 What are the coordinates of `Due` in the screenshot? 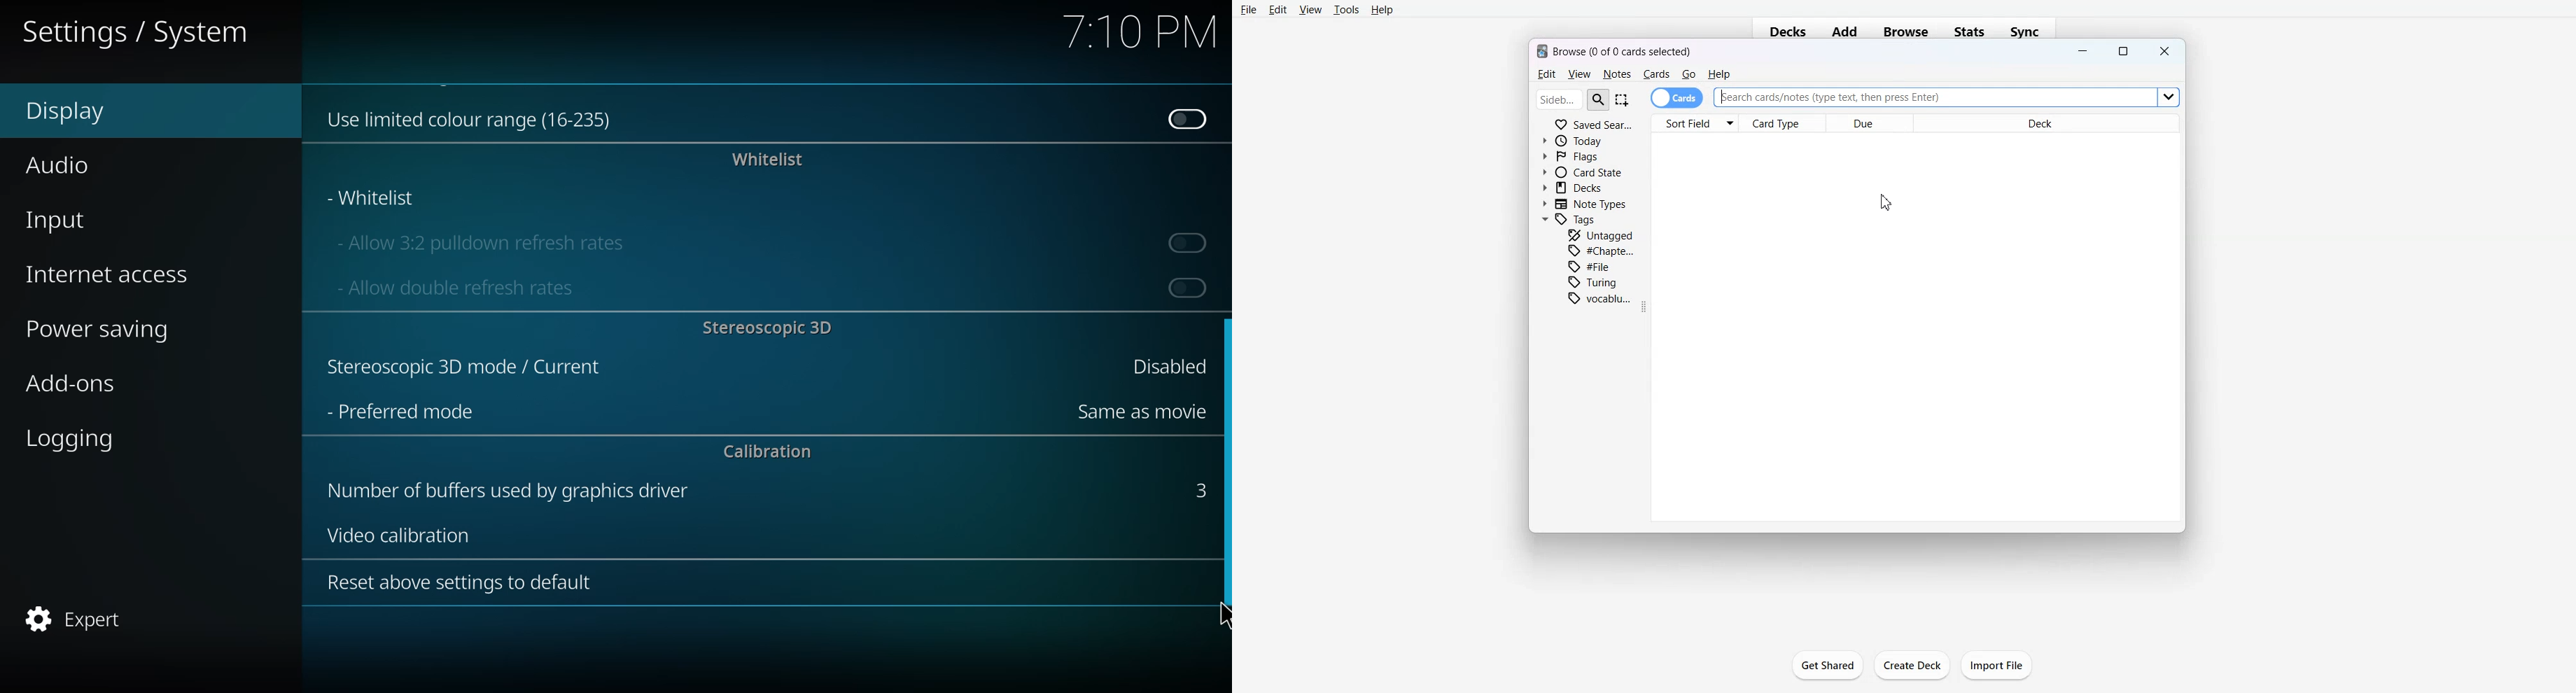 It's located at (1870, 123).